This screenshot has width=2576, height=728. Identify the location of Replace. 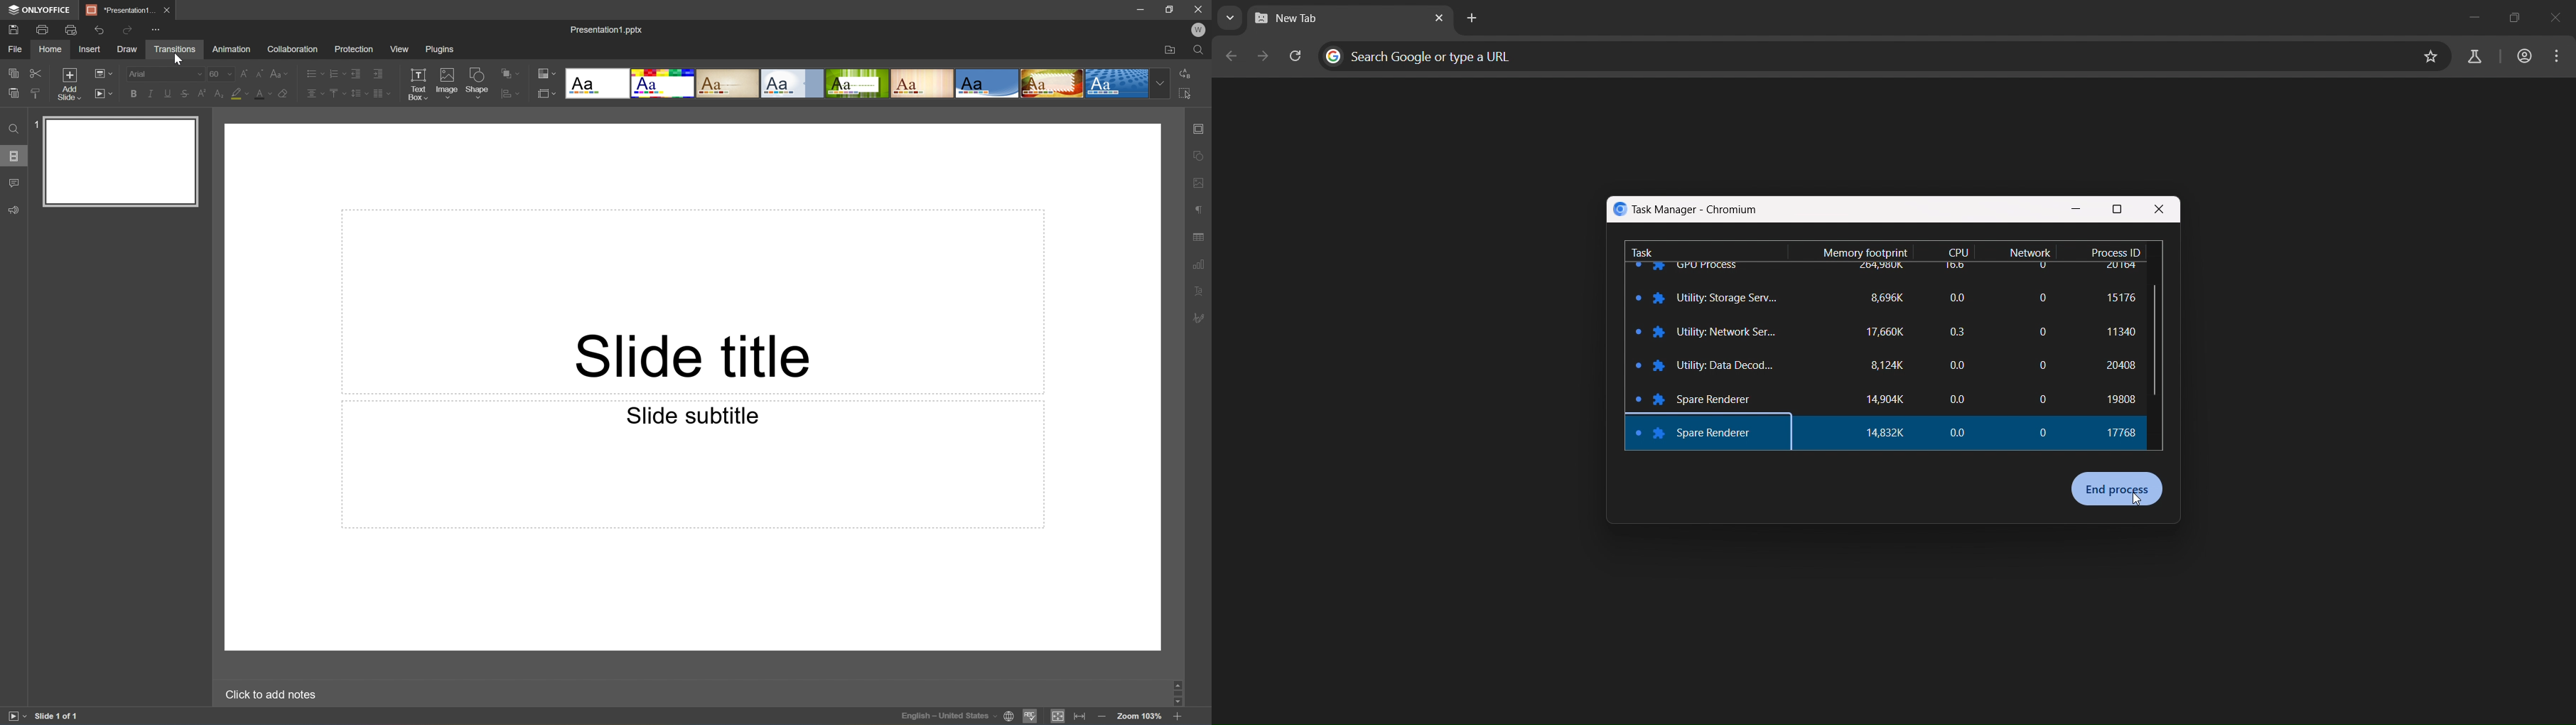
(1186, 72).